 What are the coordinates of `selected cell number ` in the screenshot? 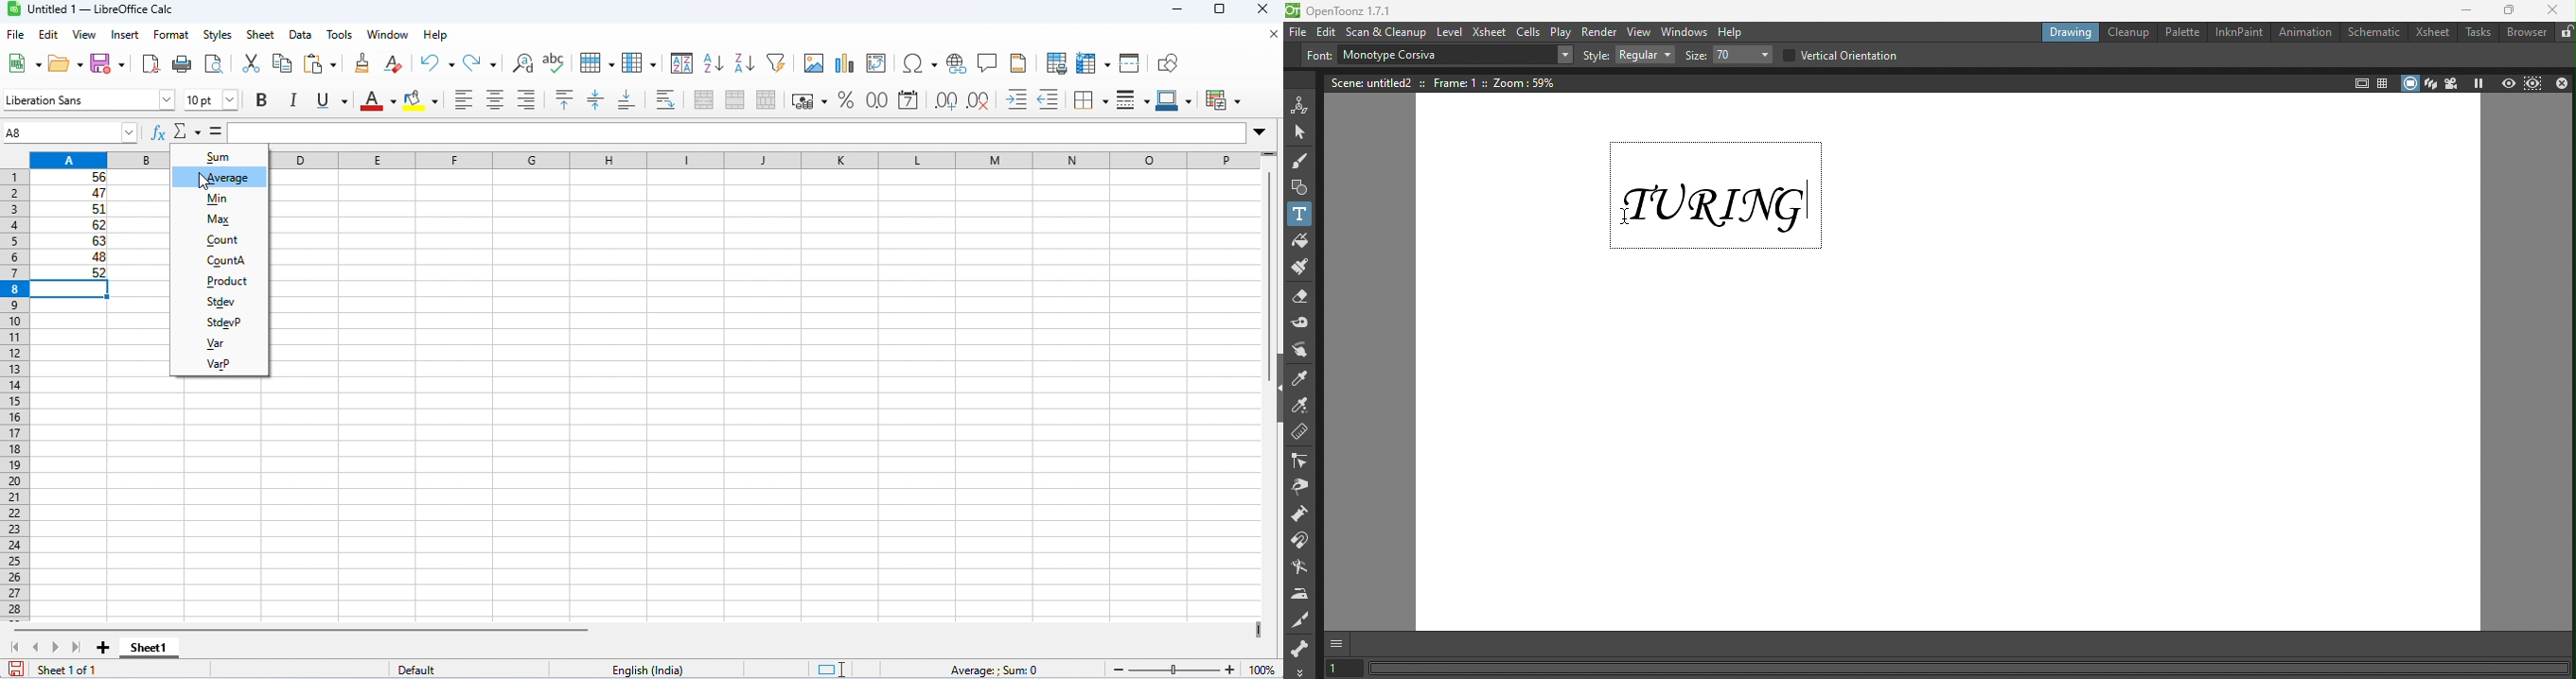 It's located at (48, 132).